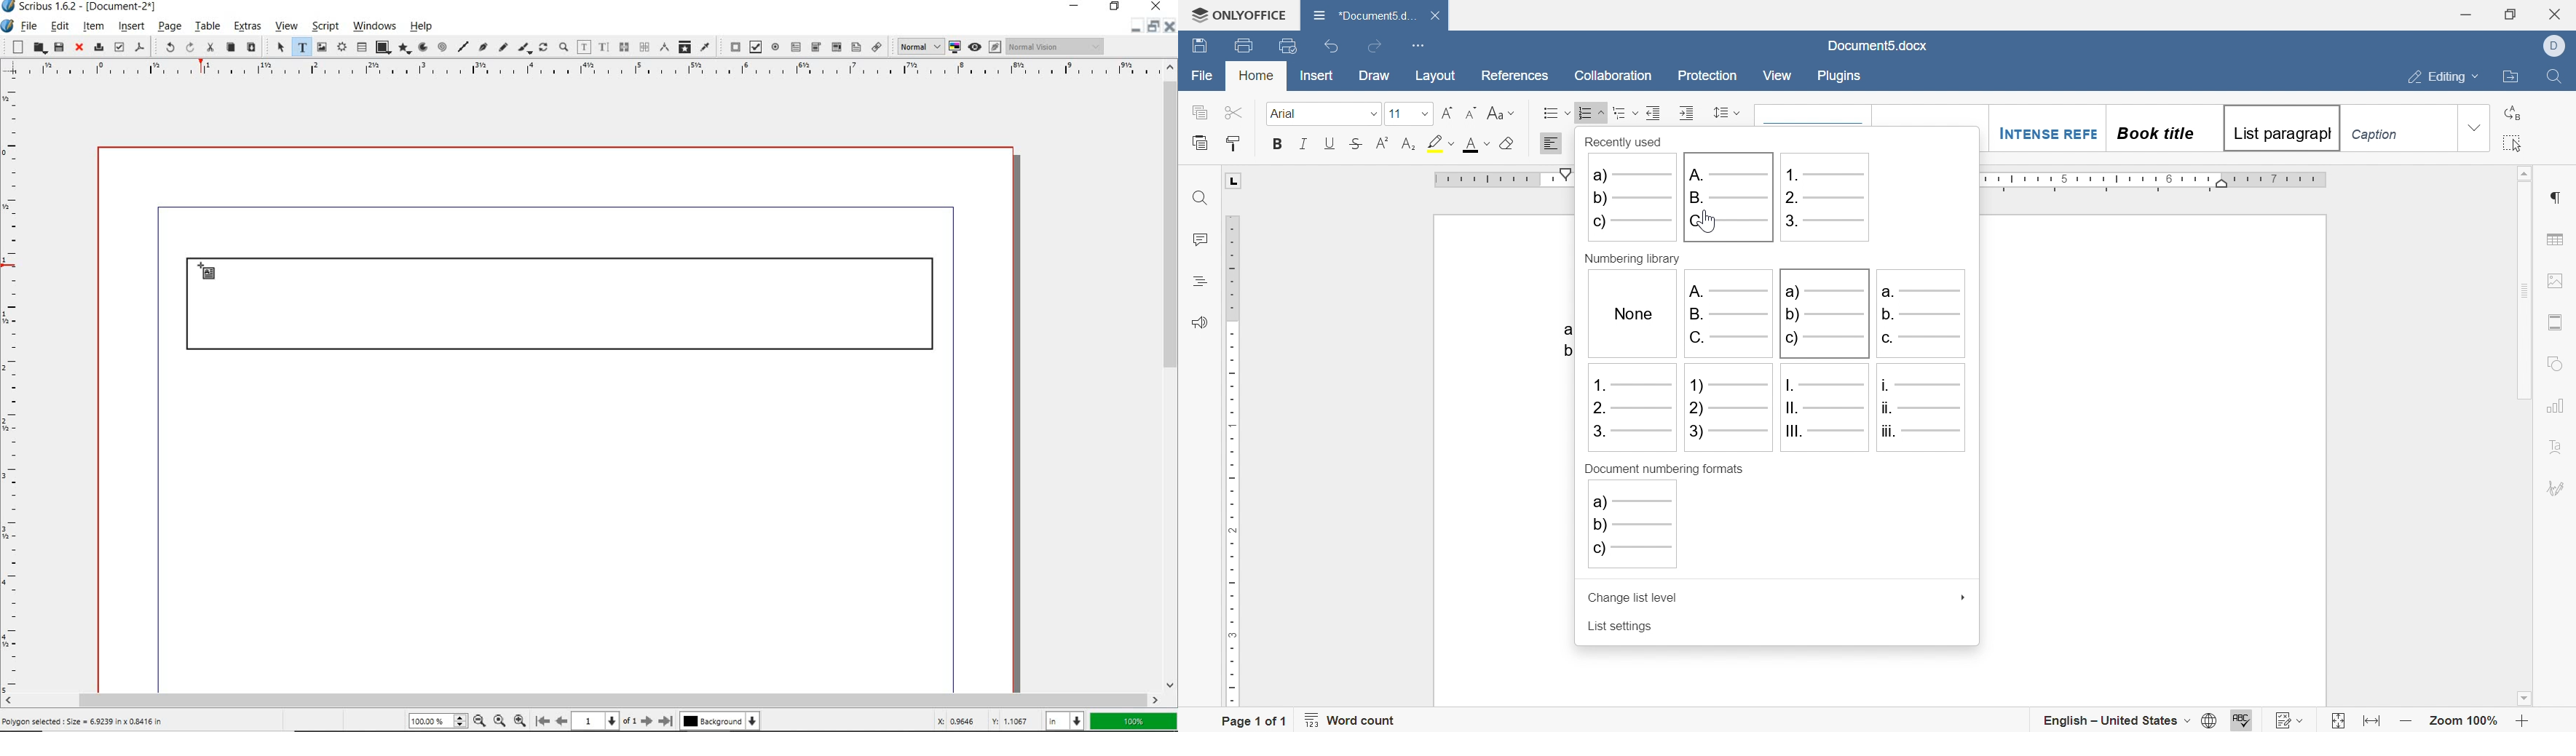 This screenshot has height=756, width=2576. What do you see at coordinates (1552, 143) in the screenshot?
I see `Align Left` at bounding box center [1552, 143].